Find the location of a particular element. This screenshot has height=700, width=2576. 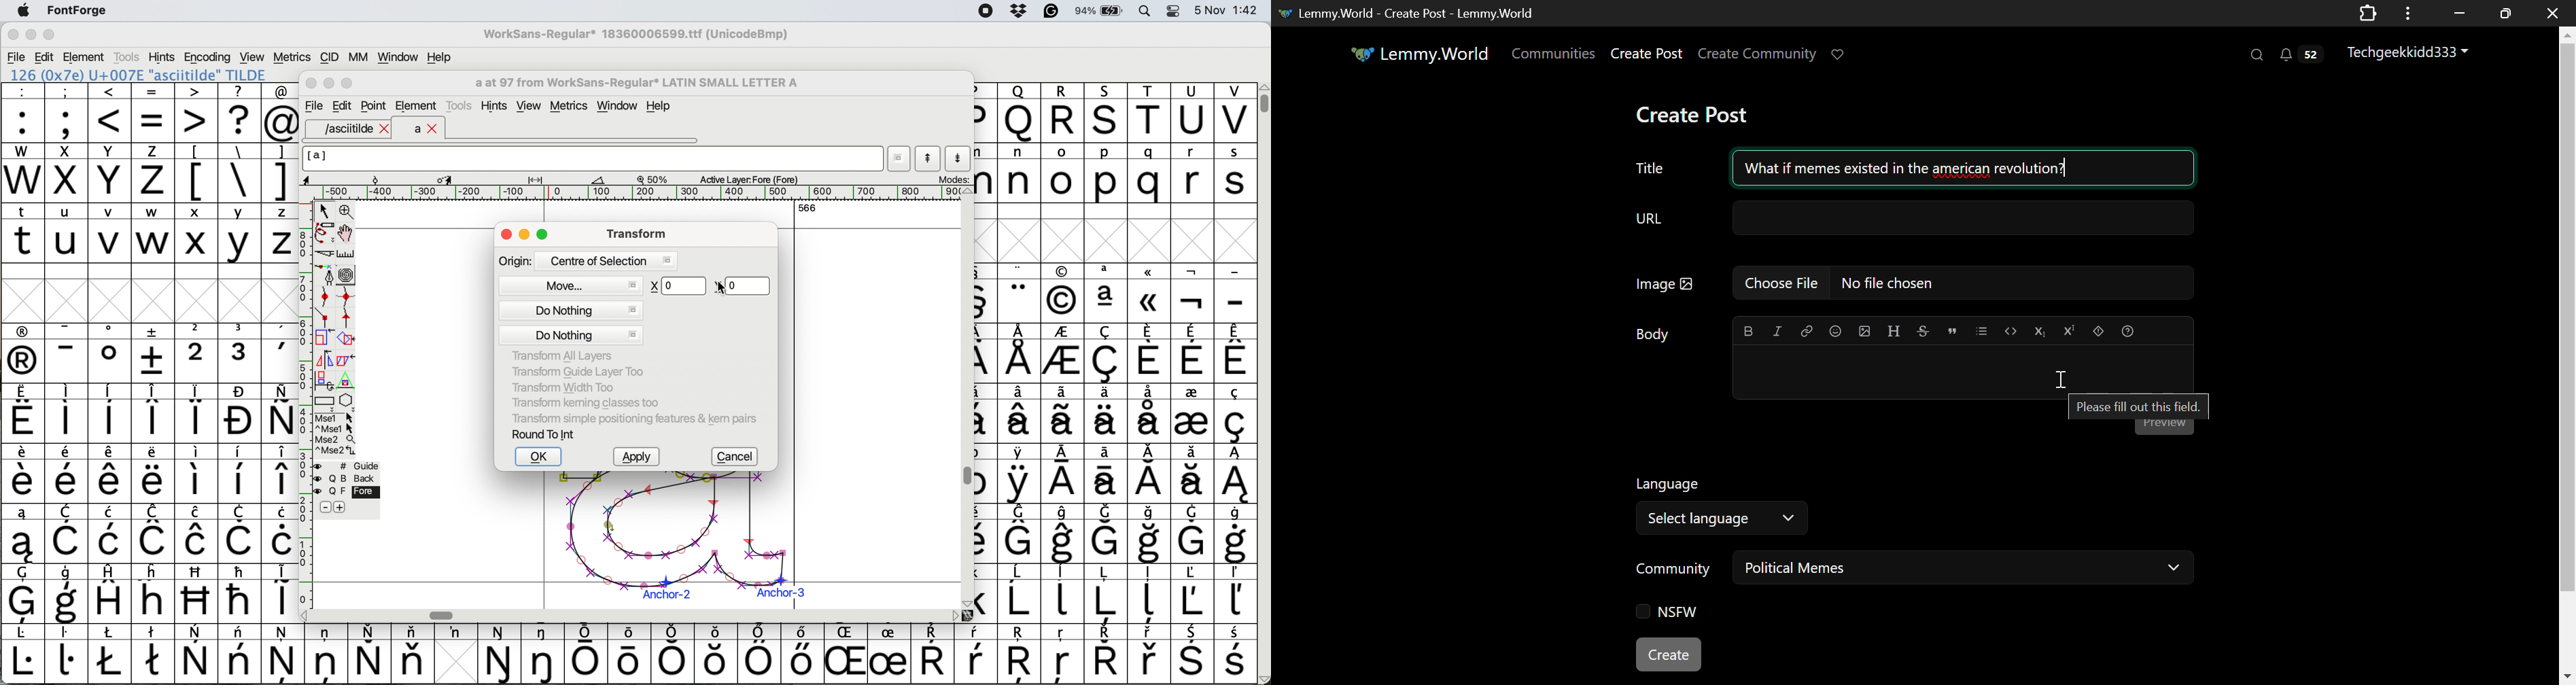

close is located at coordinates (507, 236).